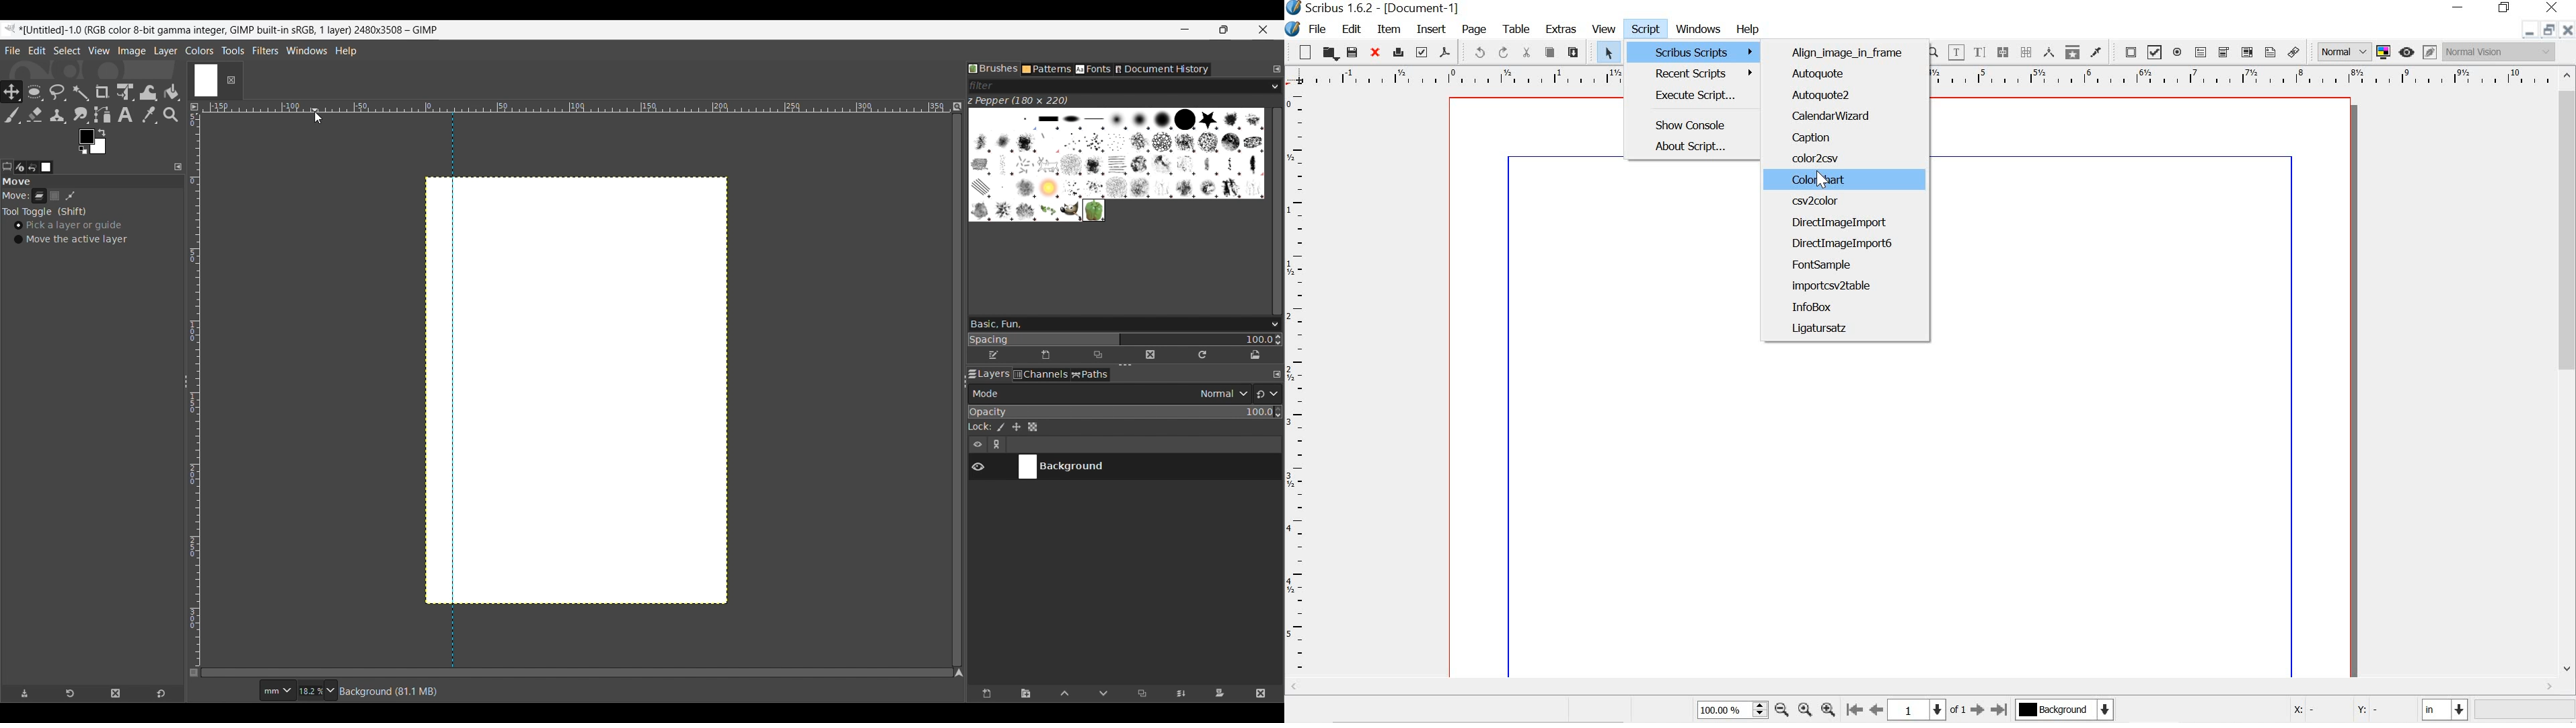 Image resolution: width=2576 pixels, height=728 pixels. I want to click on minimize, so click(2528, 33).